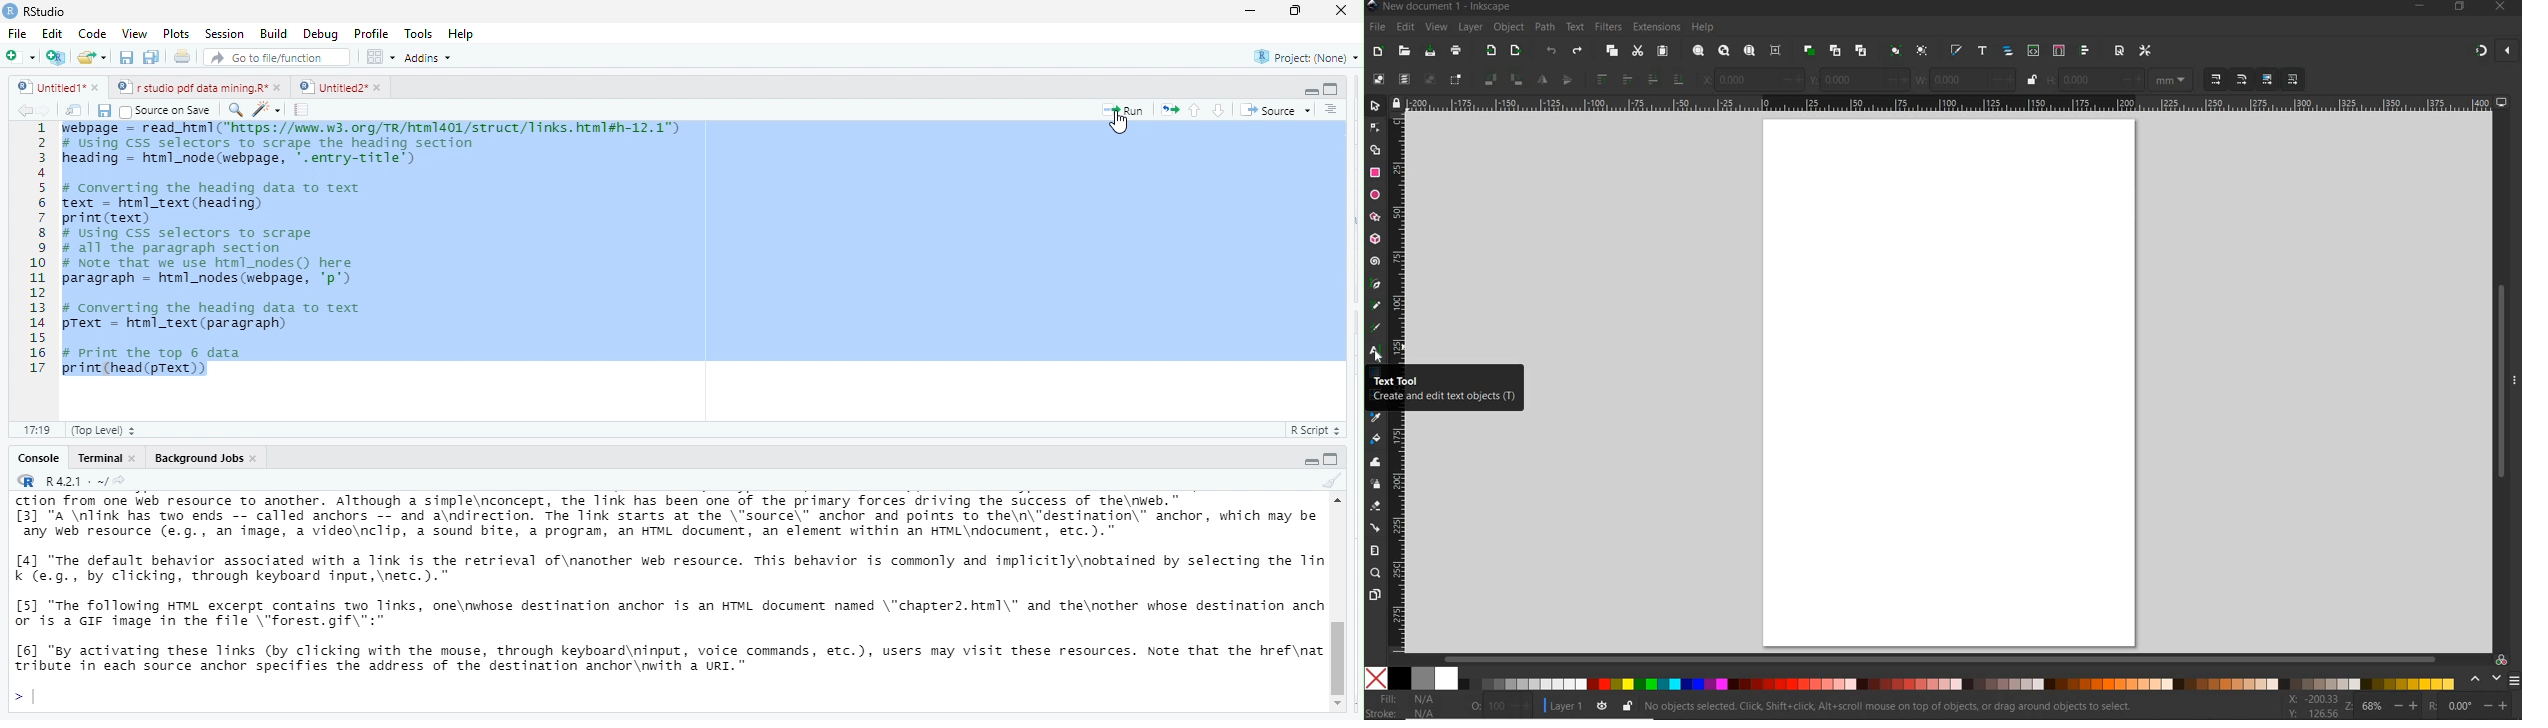 The width and height of the screenshot is (2548, 728). What do you see at coordinates (179, 58) in the screenshot?
I see `print the current file` at bounding box center [179, 58].